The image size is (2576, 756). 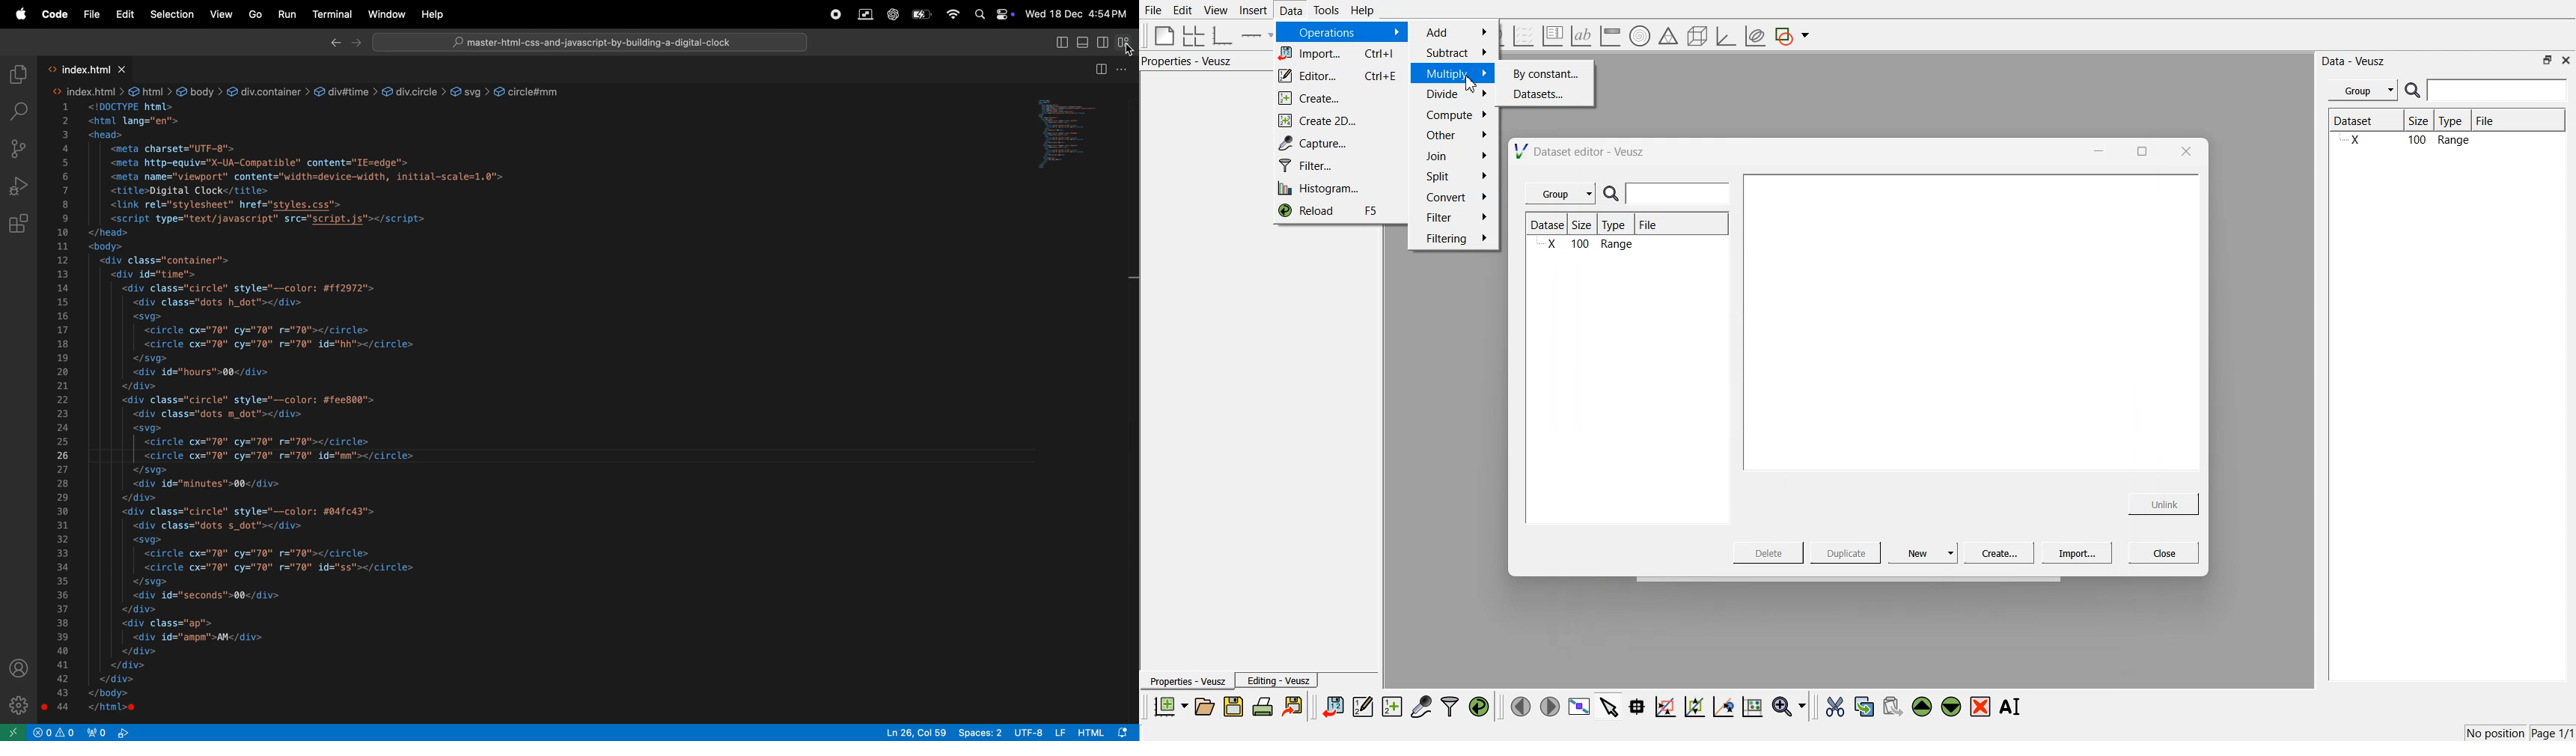 I want to click on toggle panel, so click(x=1085, y=41).